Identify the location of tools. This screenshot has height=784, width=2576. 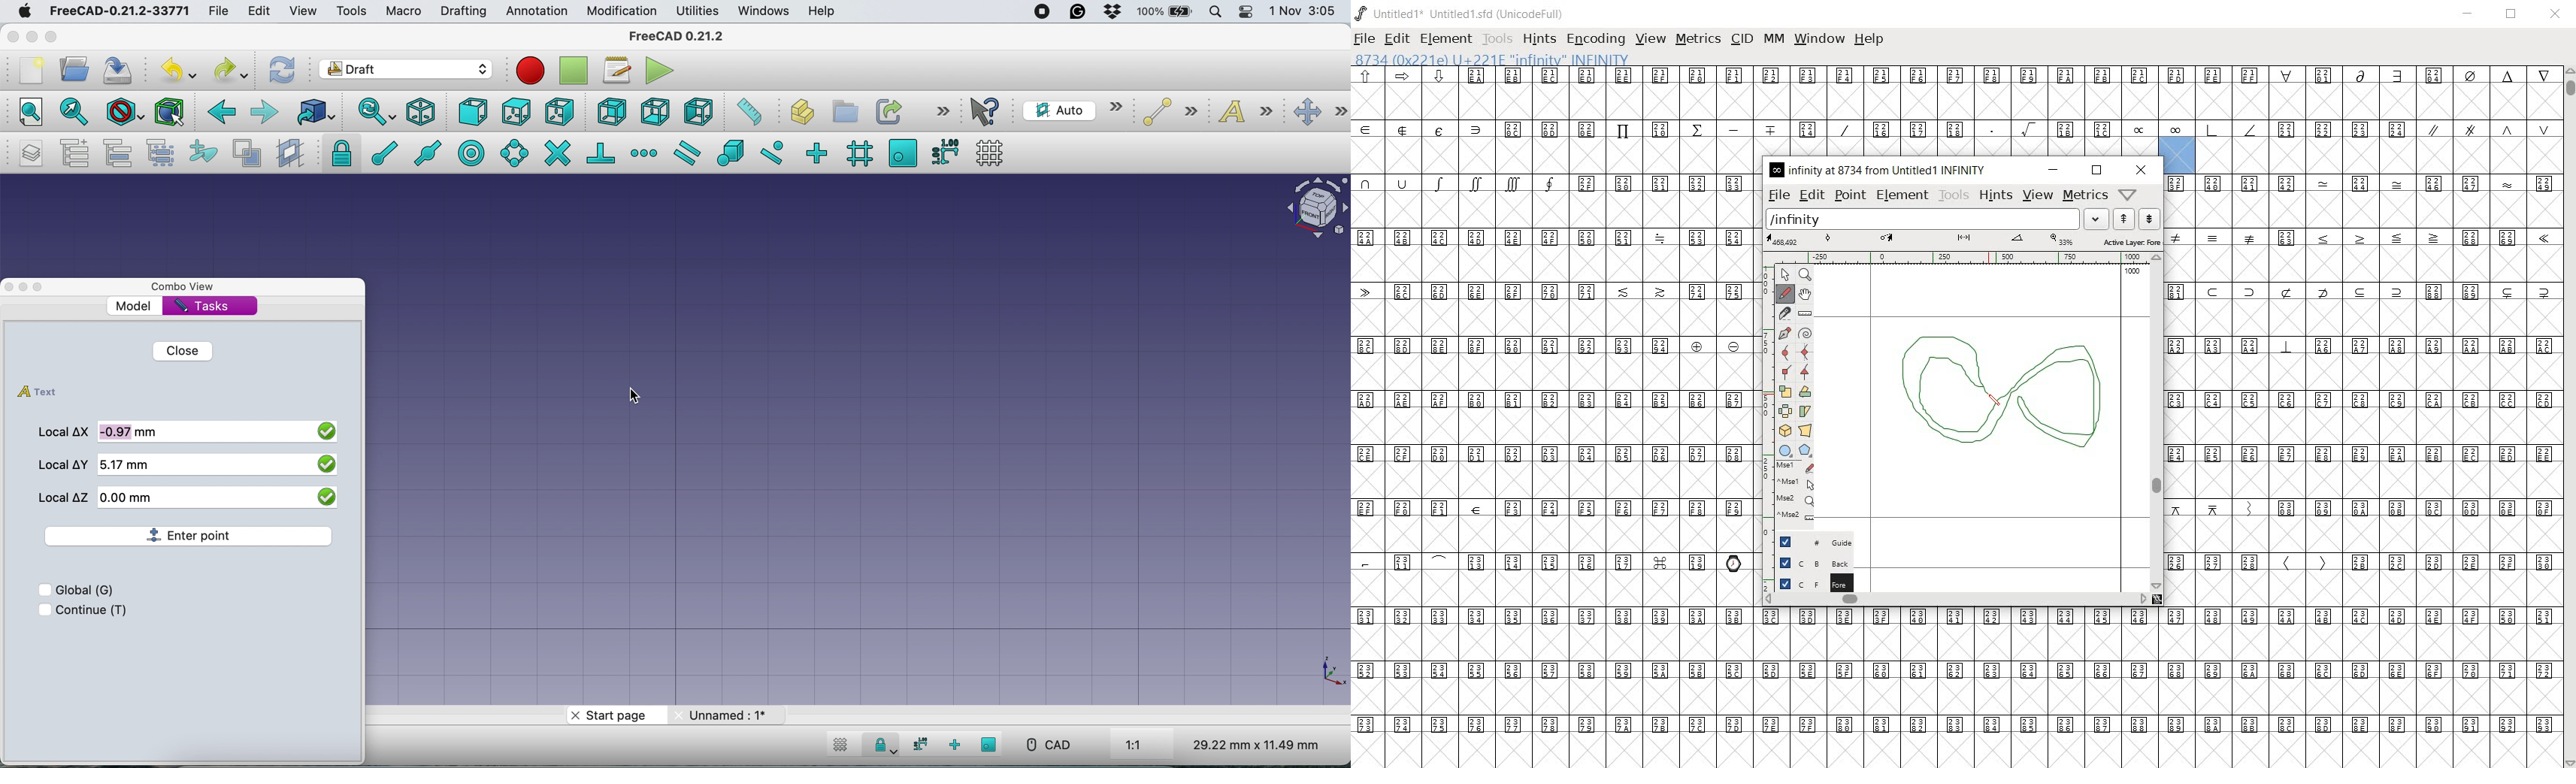
(1953, 195).